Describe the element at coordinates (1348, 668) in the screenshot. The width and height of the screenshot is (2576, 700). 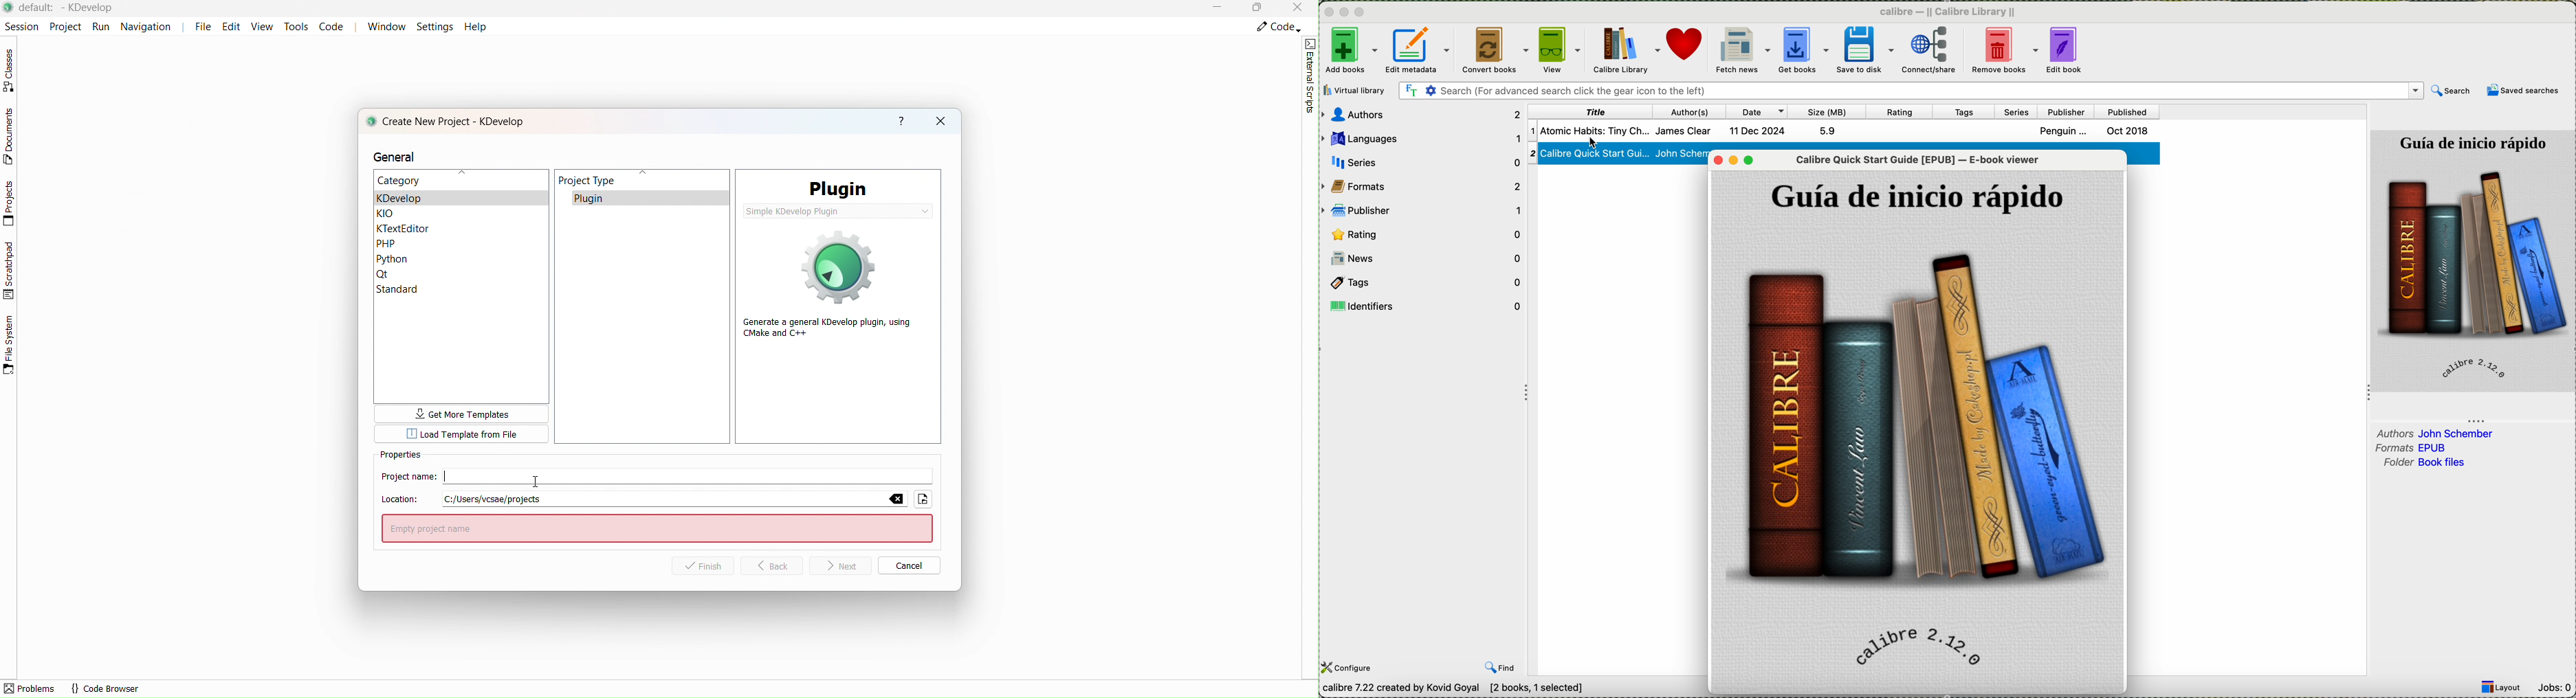
I see `configure` at that location.